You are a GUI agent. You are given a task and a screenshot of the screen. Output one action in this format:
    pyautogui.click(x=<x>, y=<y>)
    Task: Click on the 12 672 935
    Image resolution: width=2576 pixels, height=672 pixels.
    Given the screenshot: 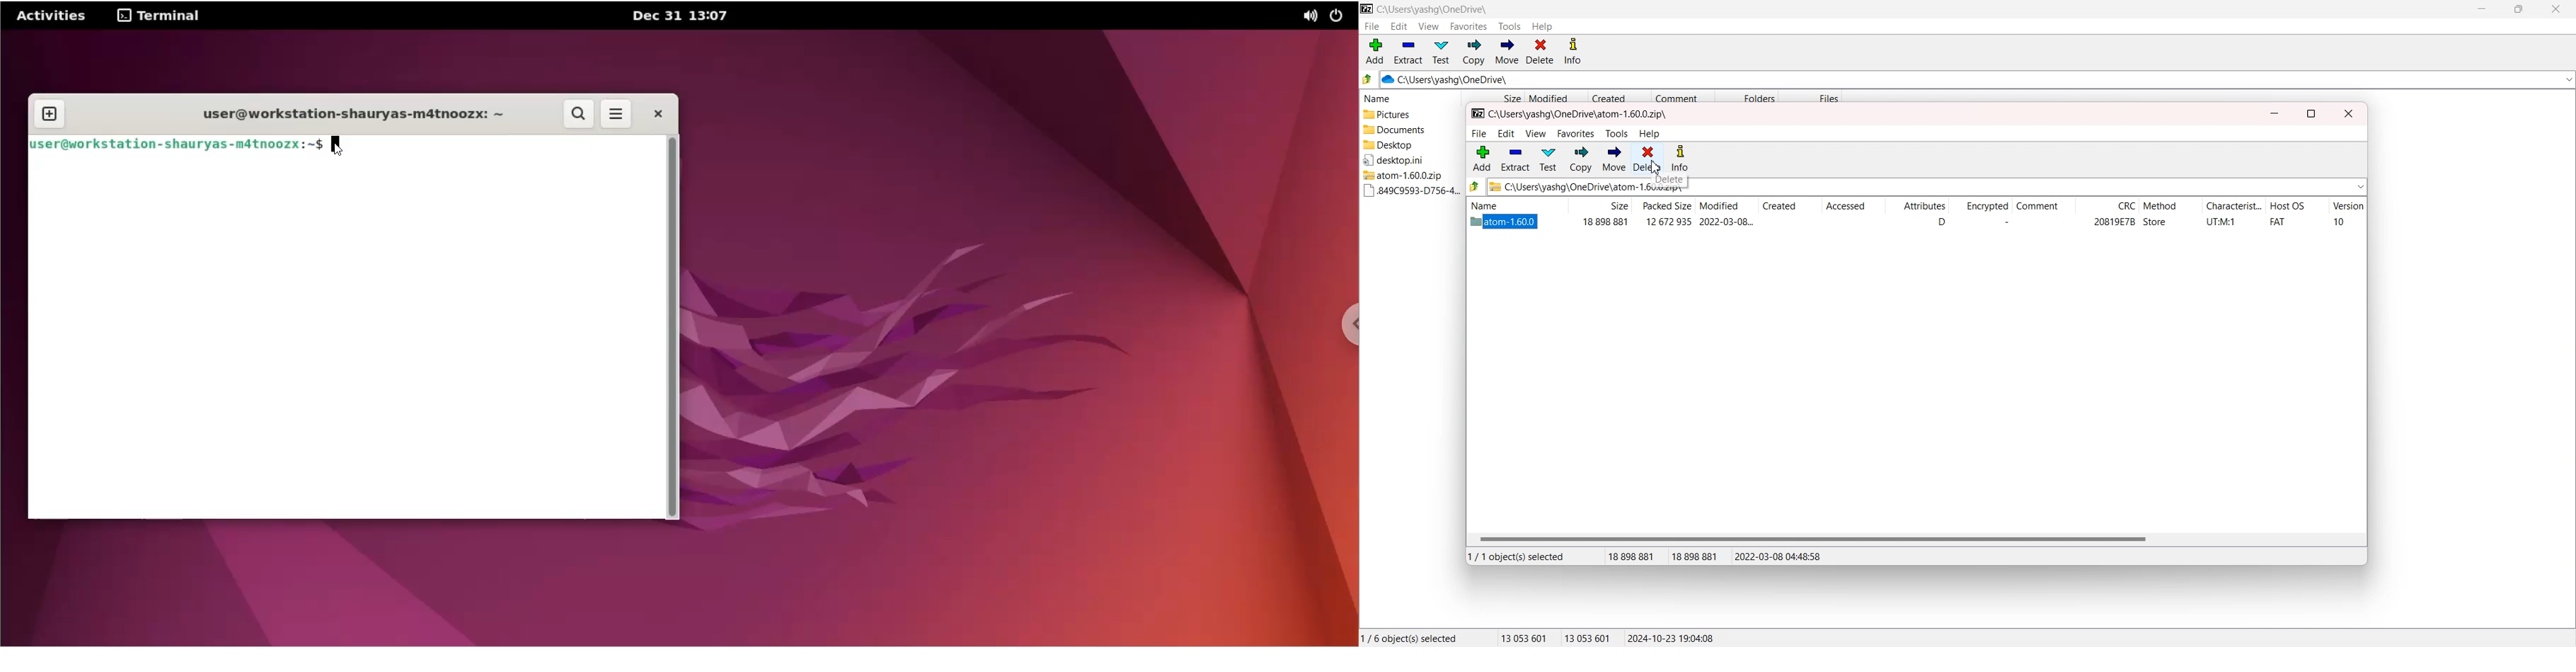 What is the action you would take?
    pyautogui.click(x=1669, y=221)
    